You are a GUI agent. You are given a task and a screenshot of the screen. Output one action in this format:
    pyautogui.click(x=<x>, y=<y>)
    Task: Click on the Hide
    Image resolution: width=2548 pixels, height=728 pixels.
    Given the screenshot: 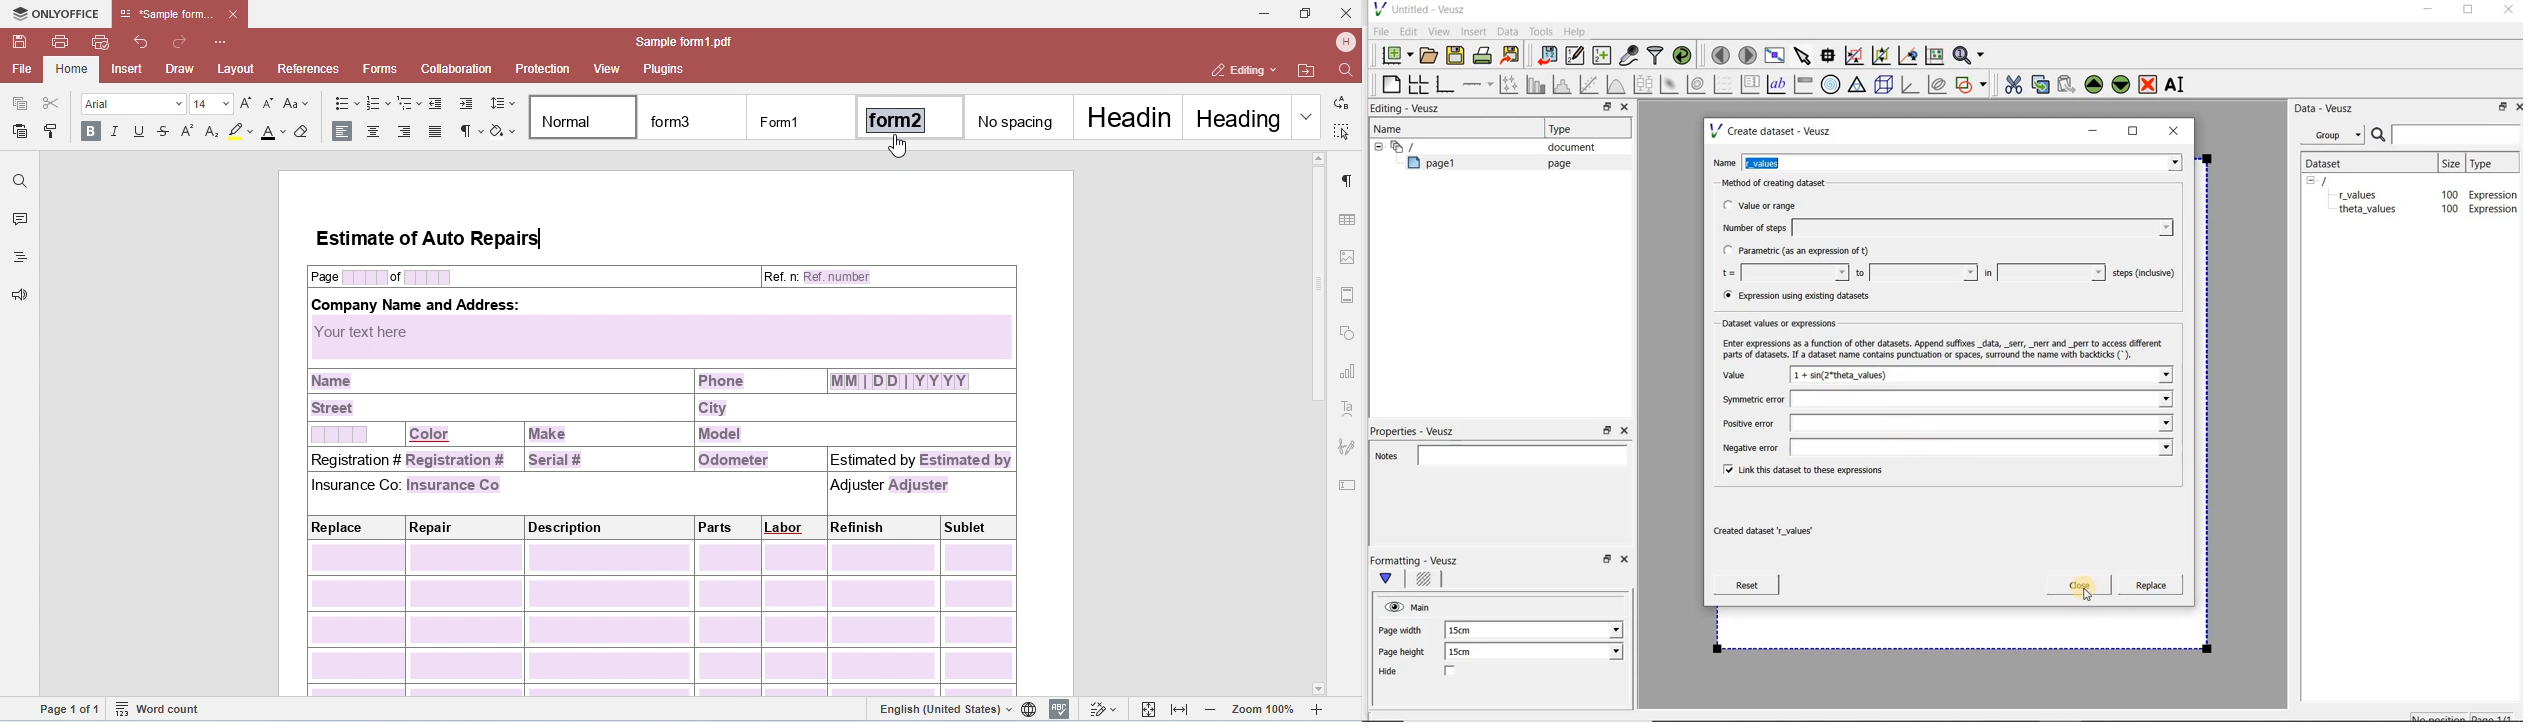 What is the action you would take?
    pyautogui.click(x=1430, y=672)
    